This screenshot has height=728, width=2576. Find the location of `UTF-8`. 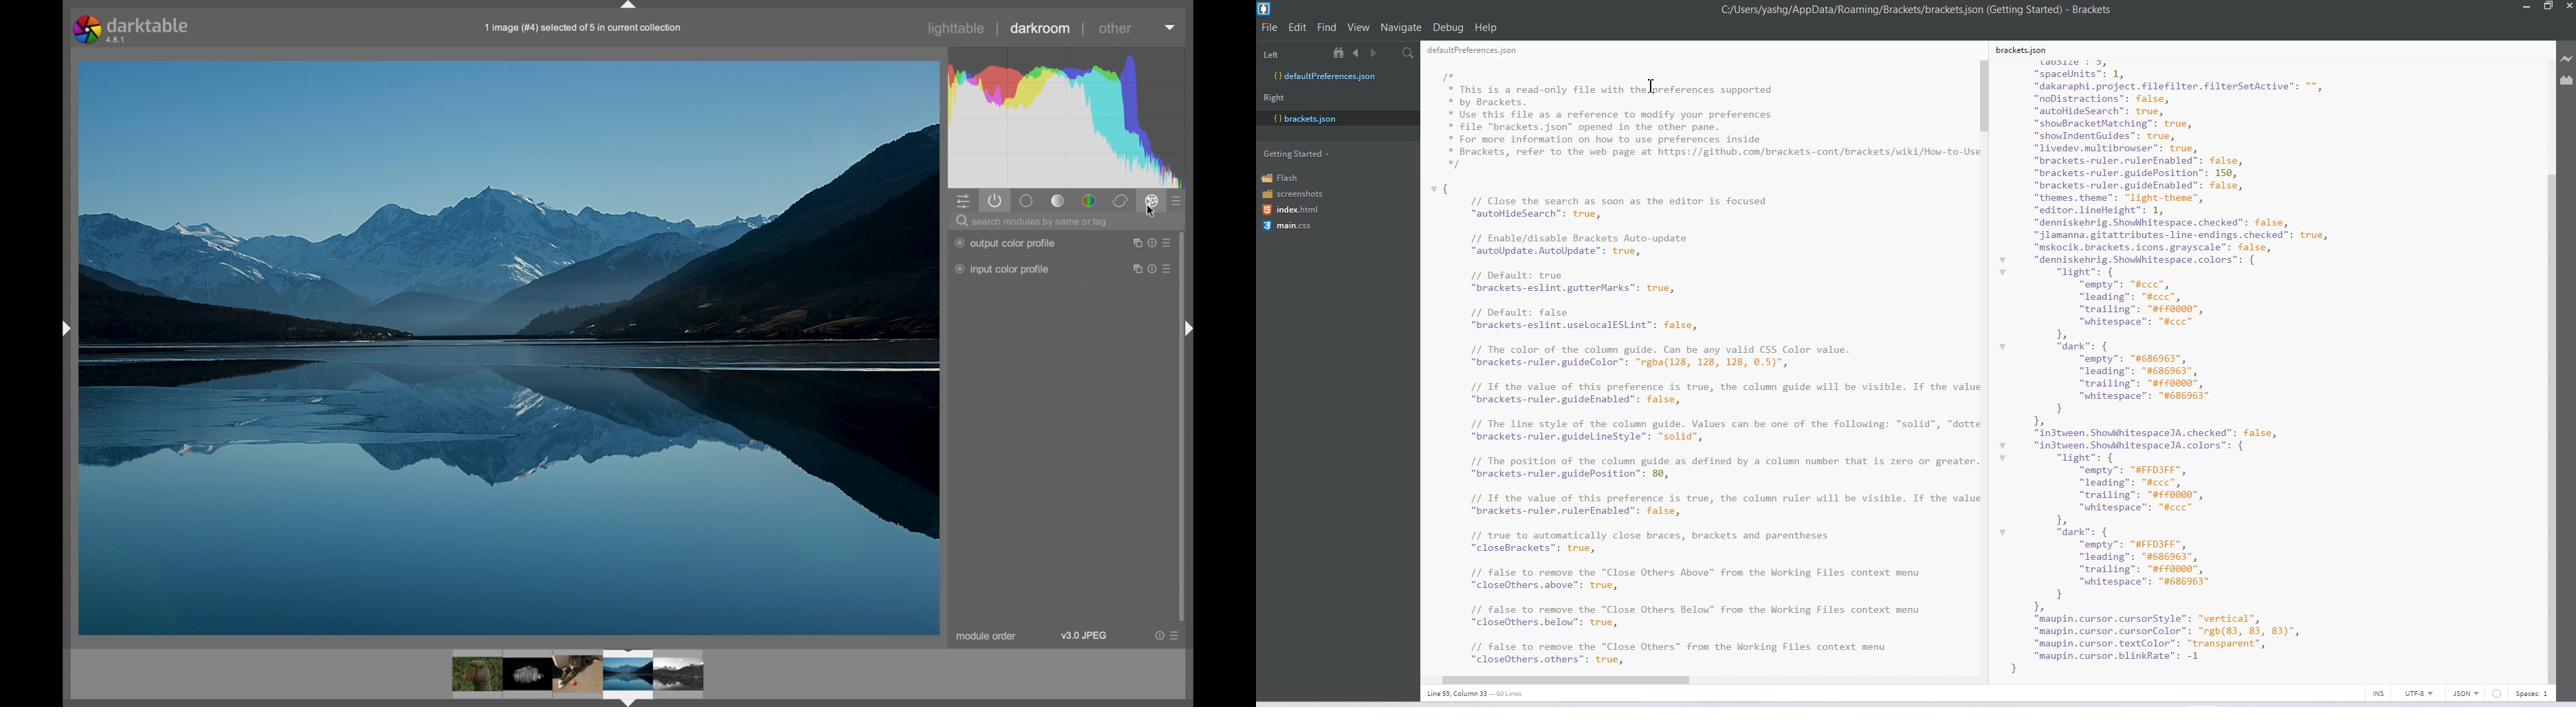

UTF-8 is located at coordinates (2419, 693).